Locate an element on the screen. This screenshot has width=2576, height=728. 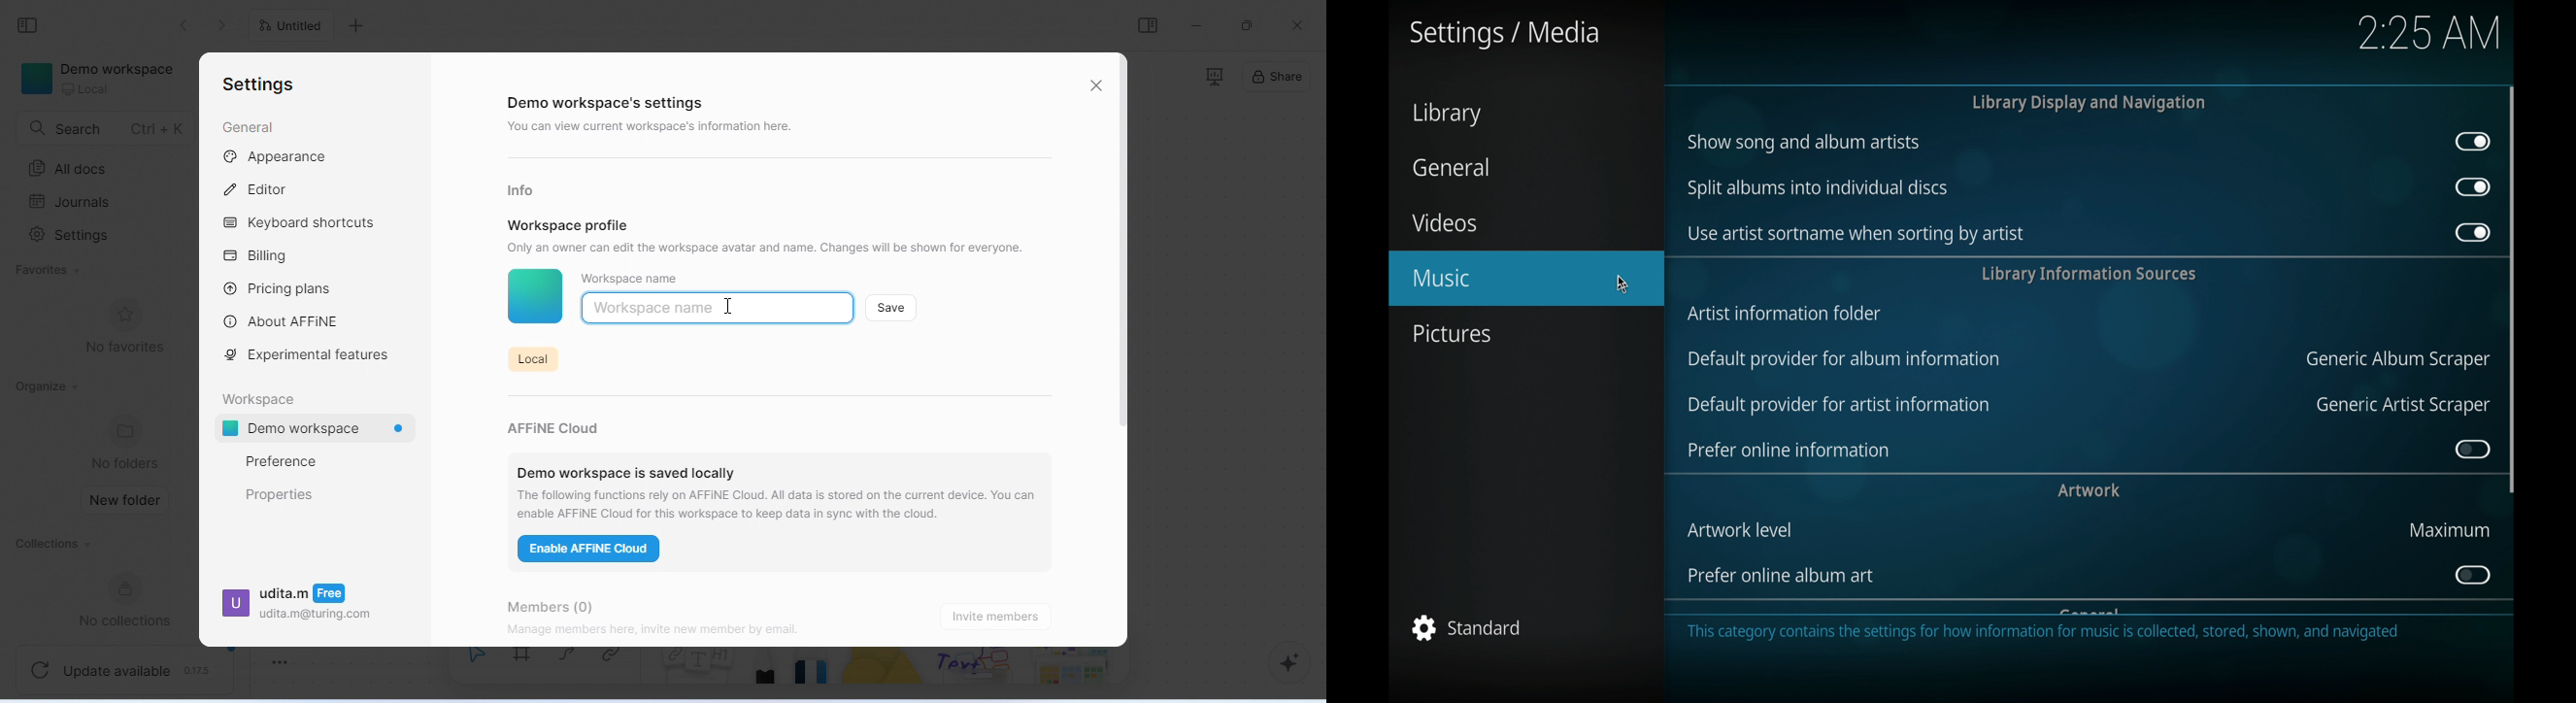
standard is located at coordinates (1470, 627).